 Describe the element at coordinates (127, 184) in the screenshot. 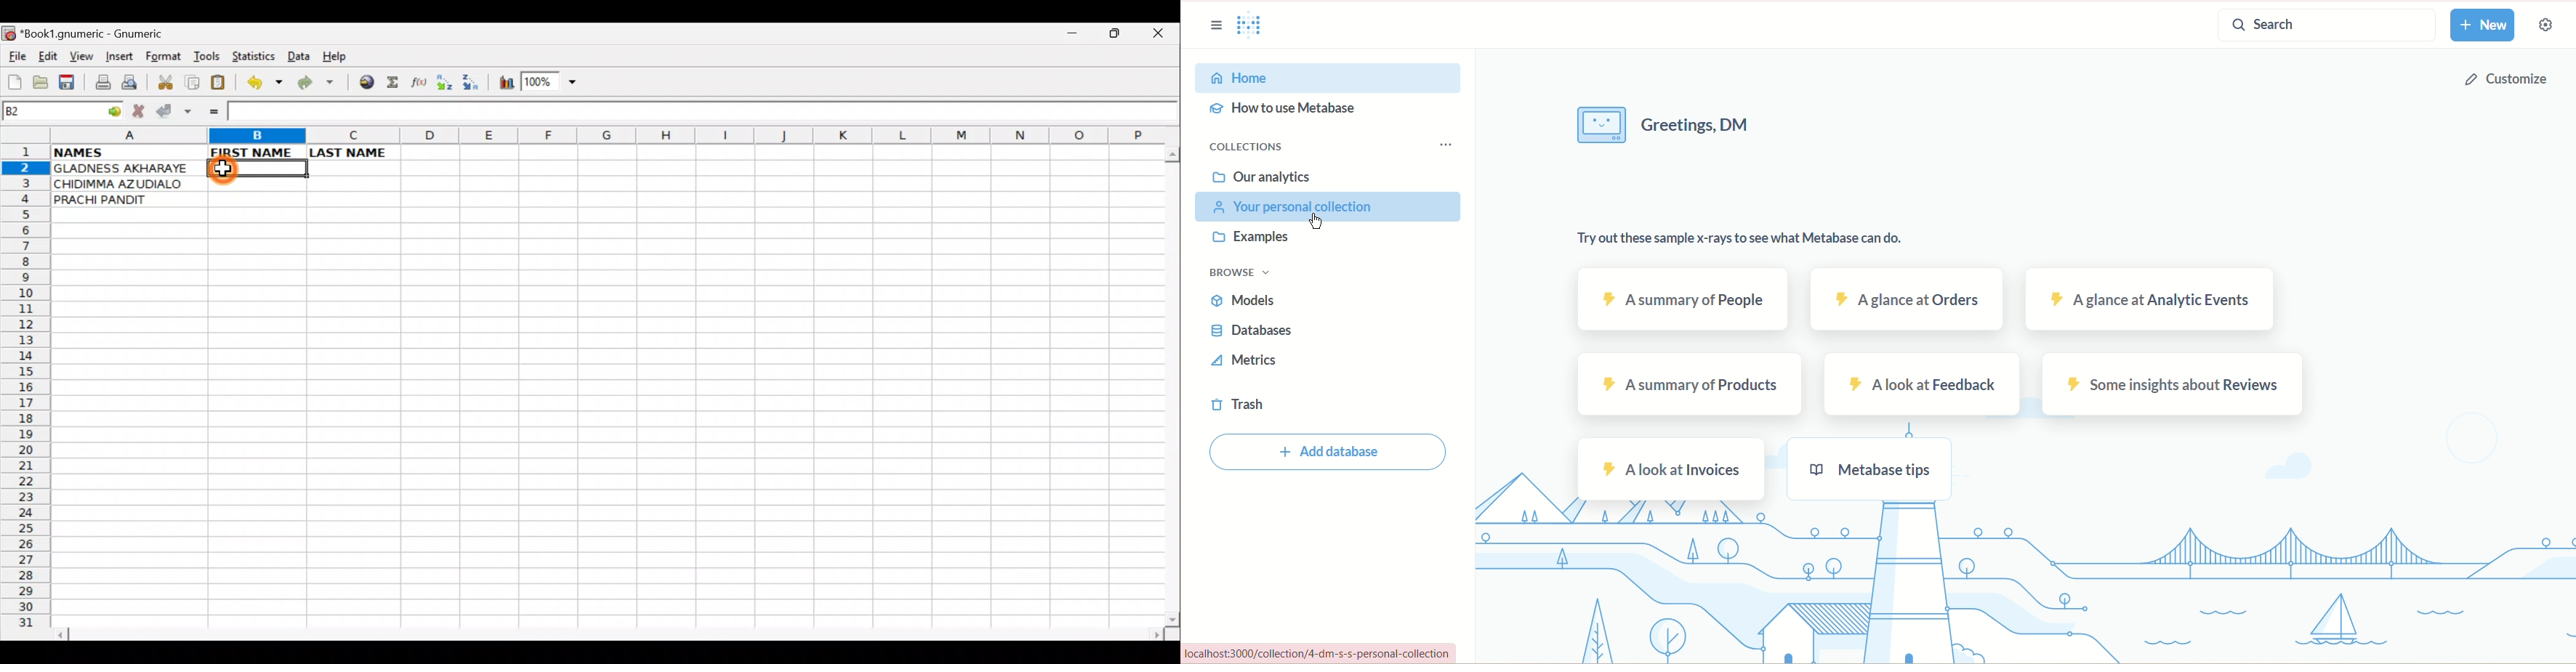

I see `CHIDIMMA AZUDIALO` at that location.